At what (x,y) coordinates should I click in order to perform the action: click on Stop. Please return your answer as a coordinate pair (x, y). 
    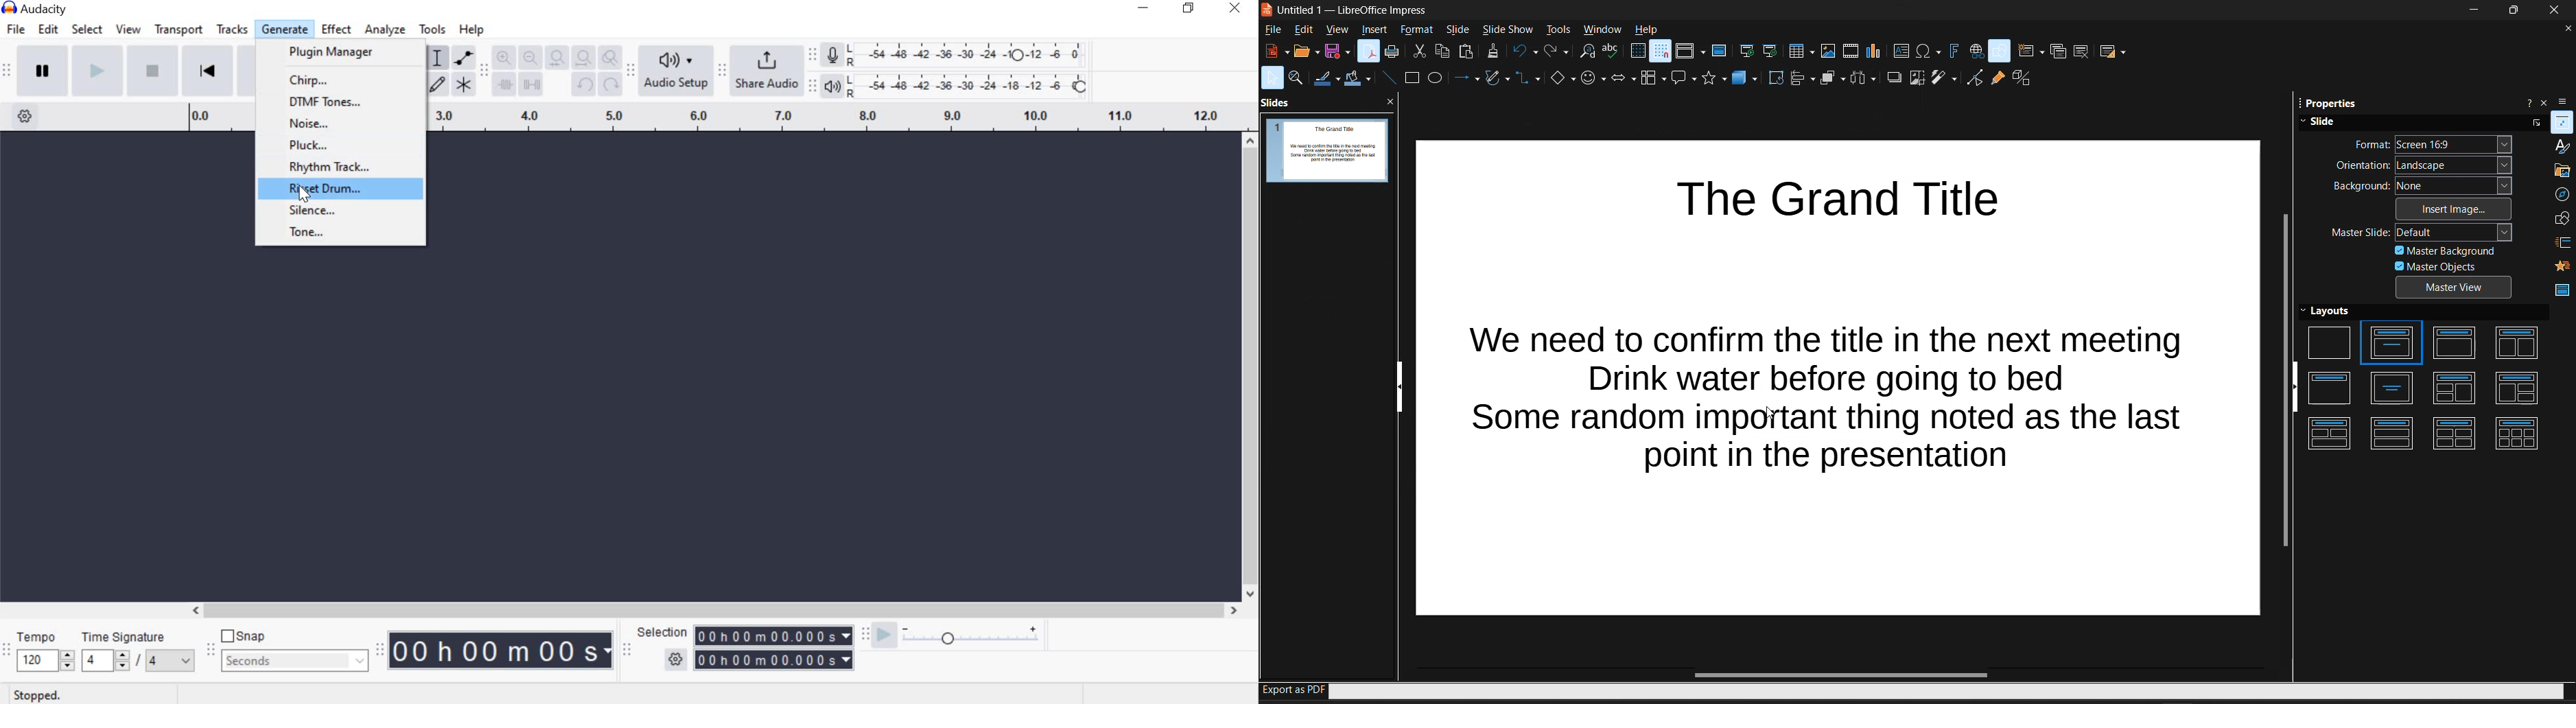
    Looking at the image, I should click on (149, 70).